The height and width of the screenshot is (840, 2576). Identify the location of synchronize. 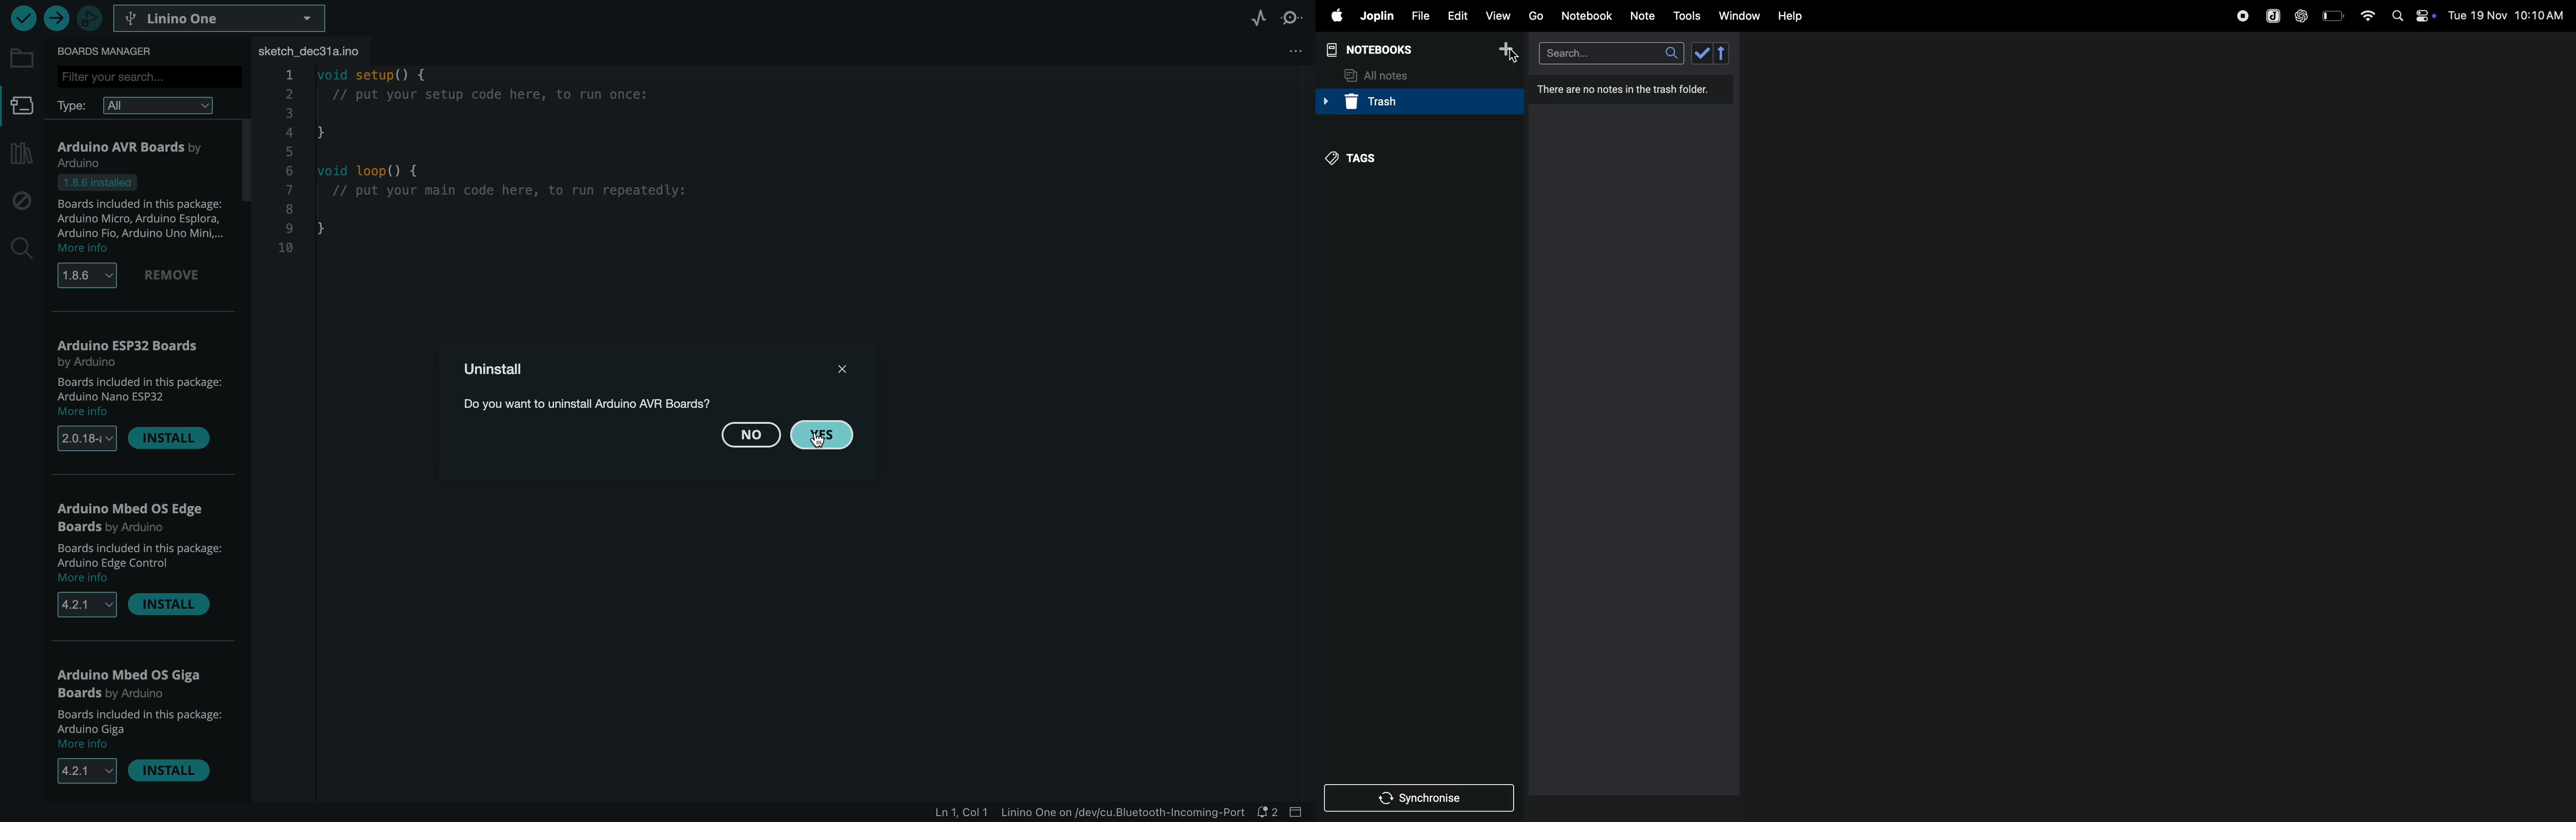
(1421, 797).